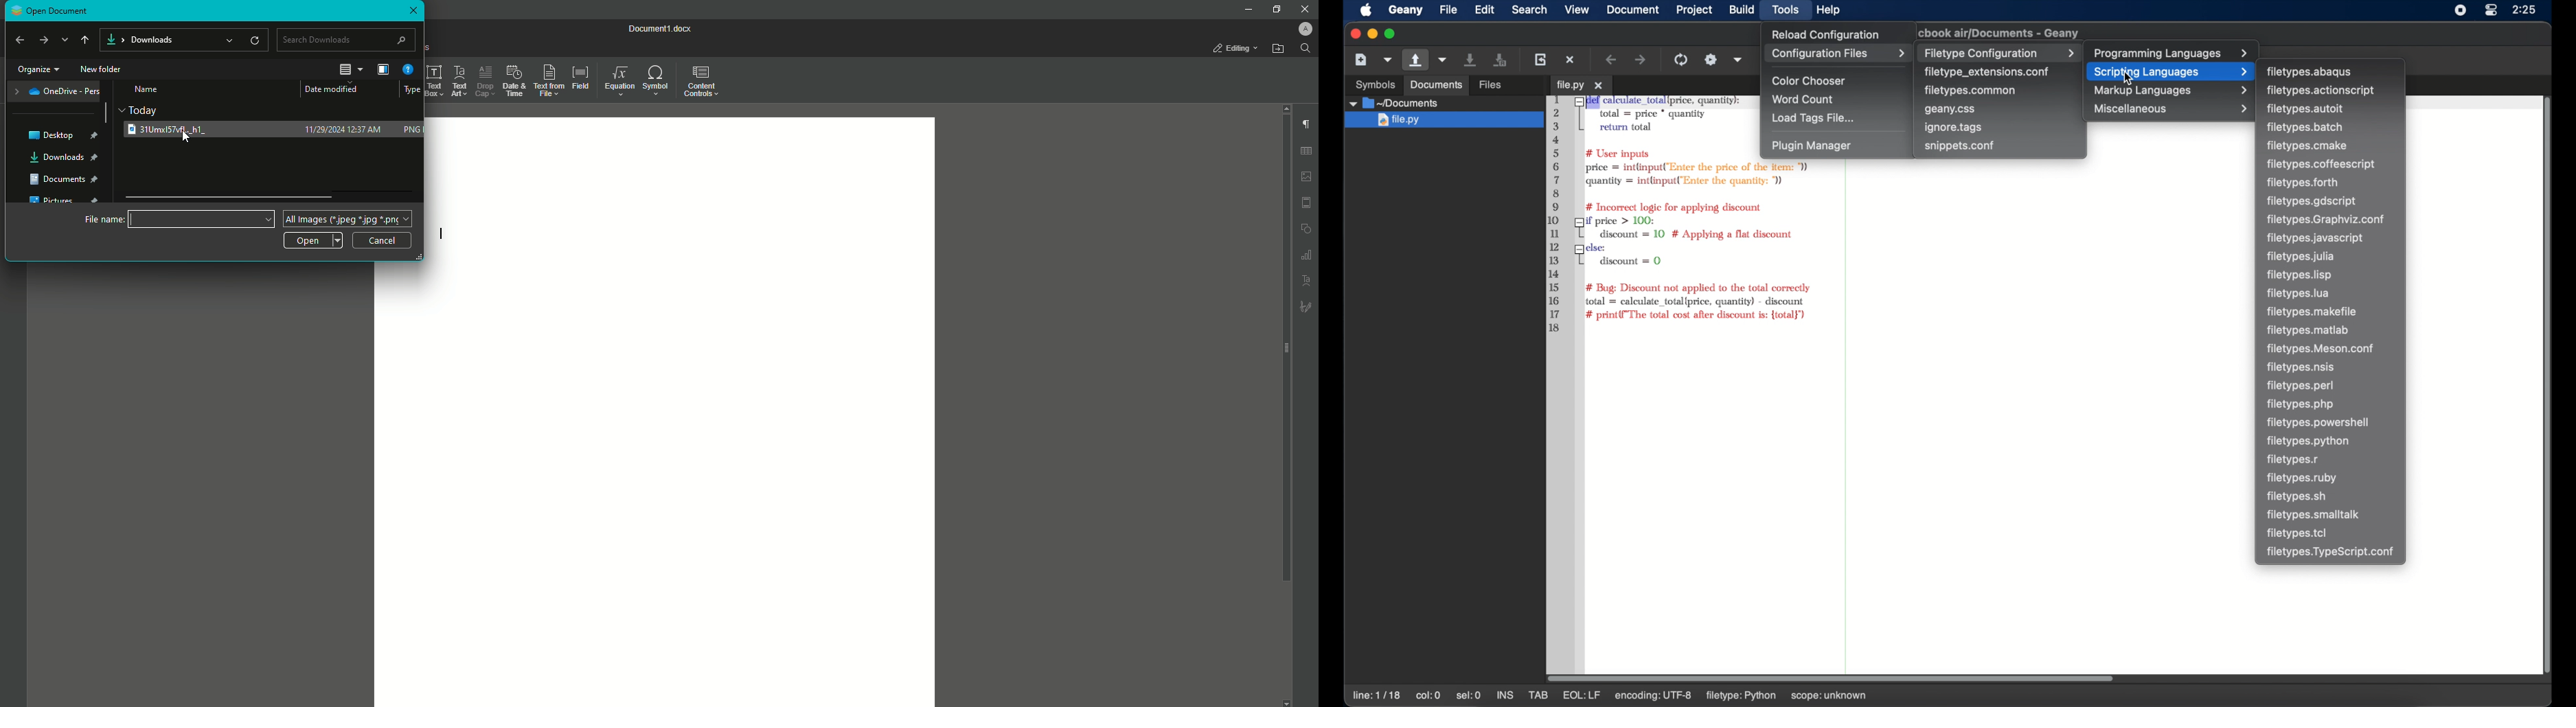  Describe the element at coordinates (179, 129) in the screenshot. I see `File Name` at that location.